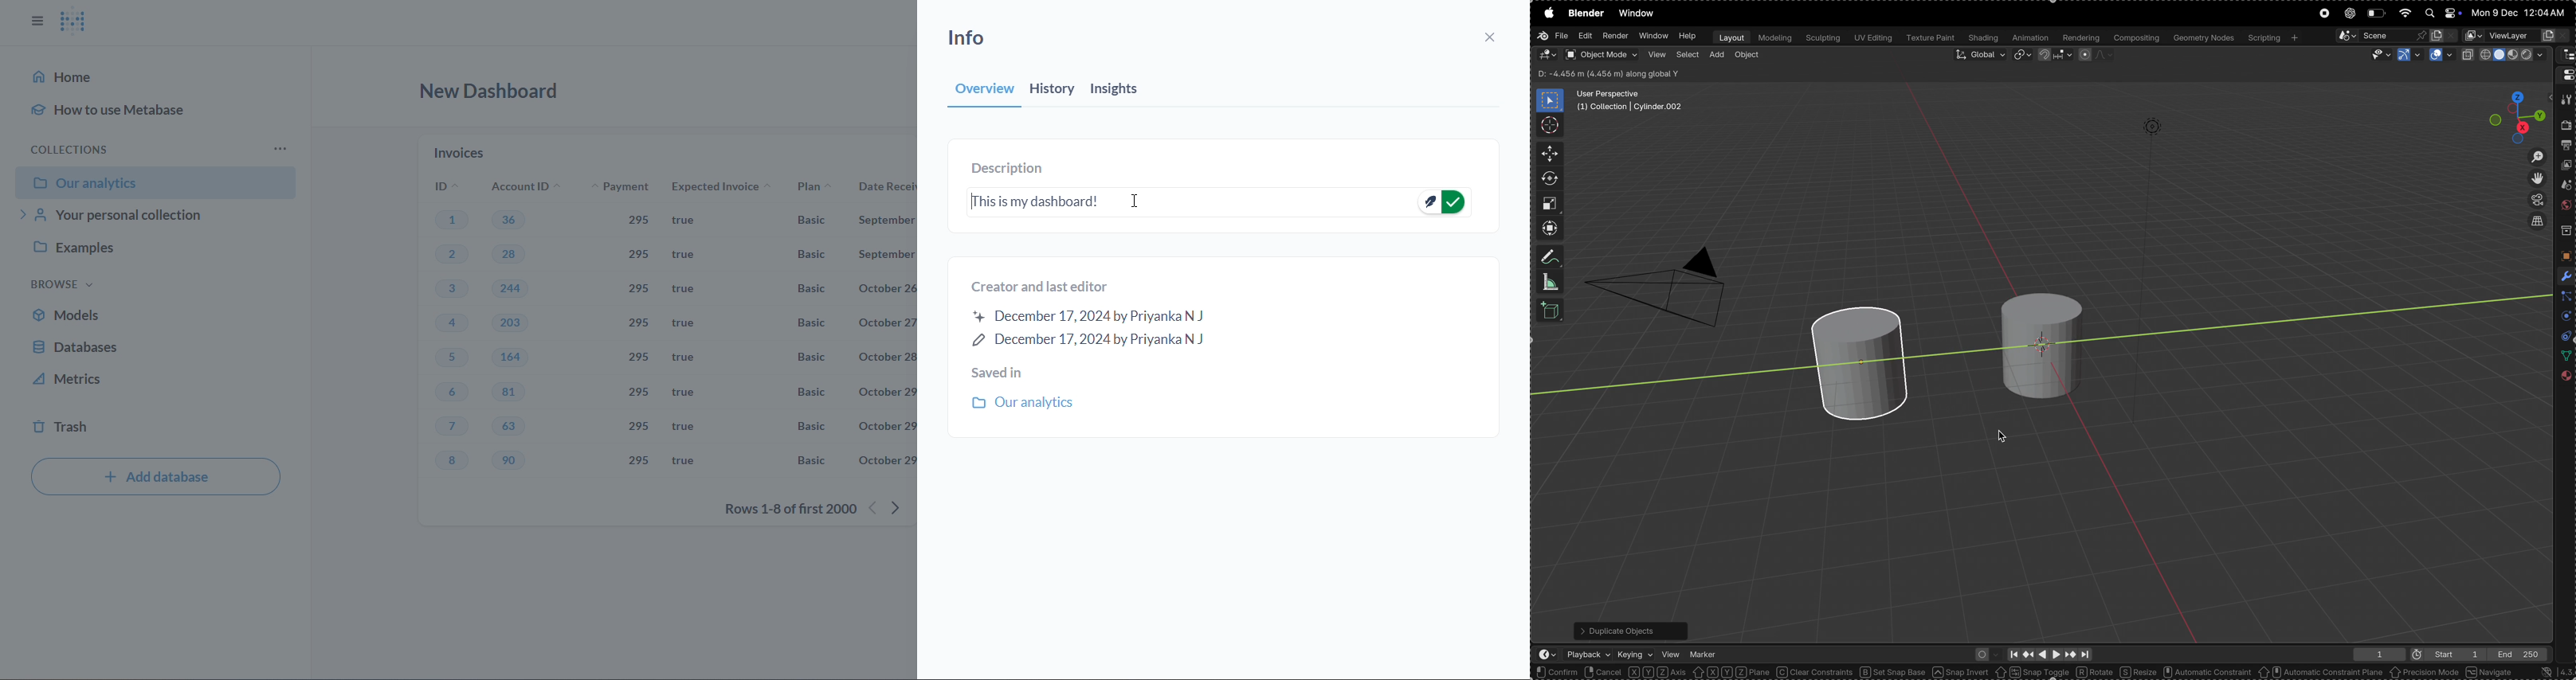  I want to click on zoom, so click(2532, 156).